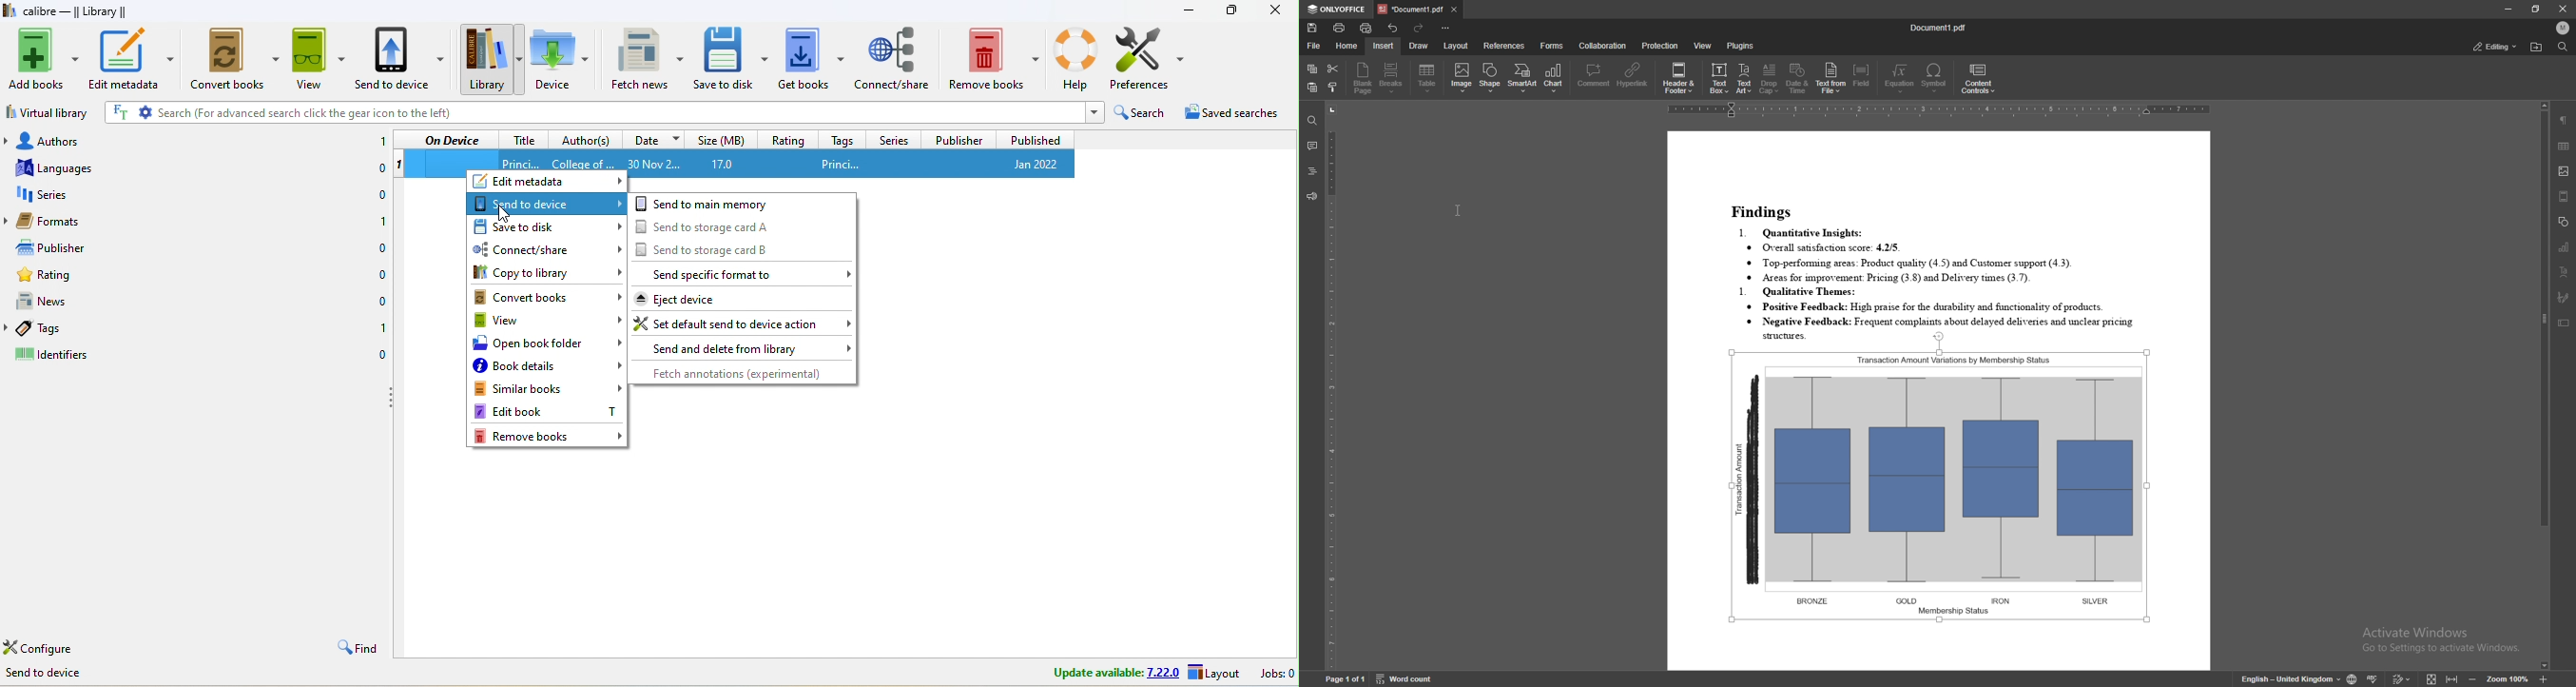 Image resolution: width=2576 pixels, height=700 pixels. What do you see at coordinates (1797, 79) in the screenshot?
I see `date and time` at bounding box center [1797, 79].